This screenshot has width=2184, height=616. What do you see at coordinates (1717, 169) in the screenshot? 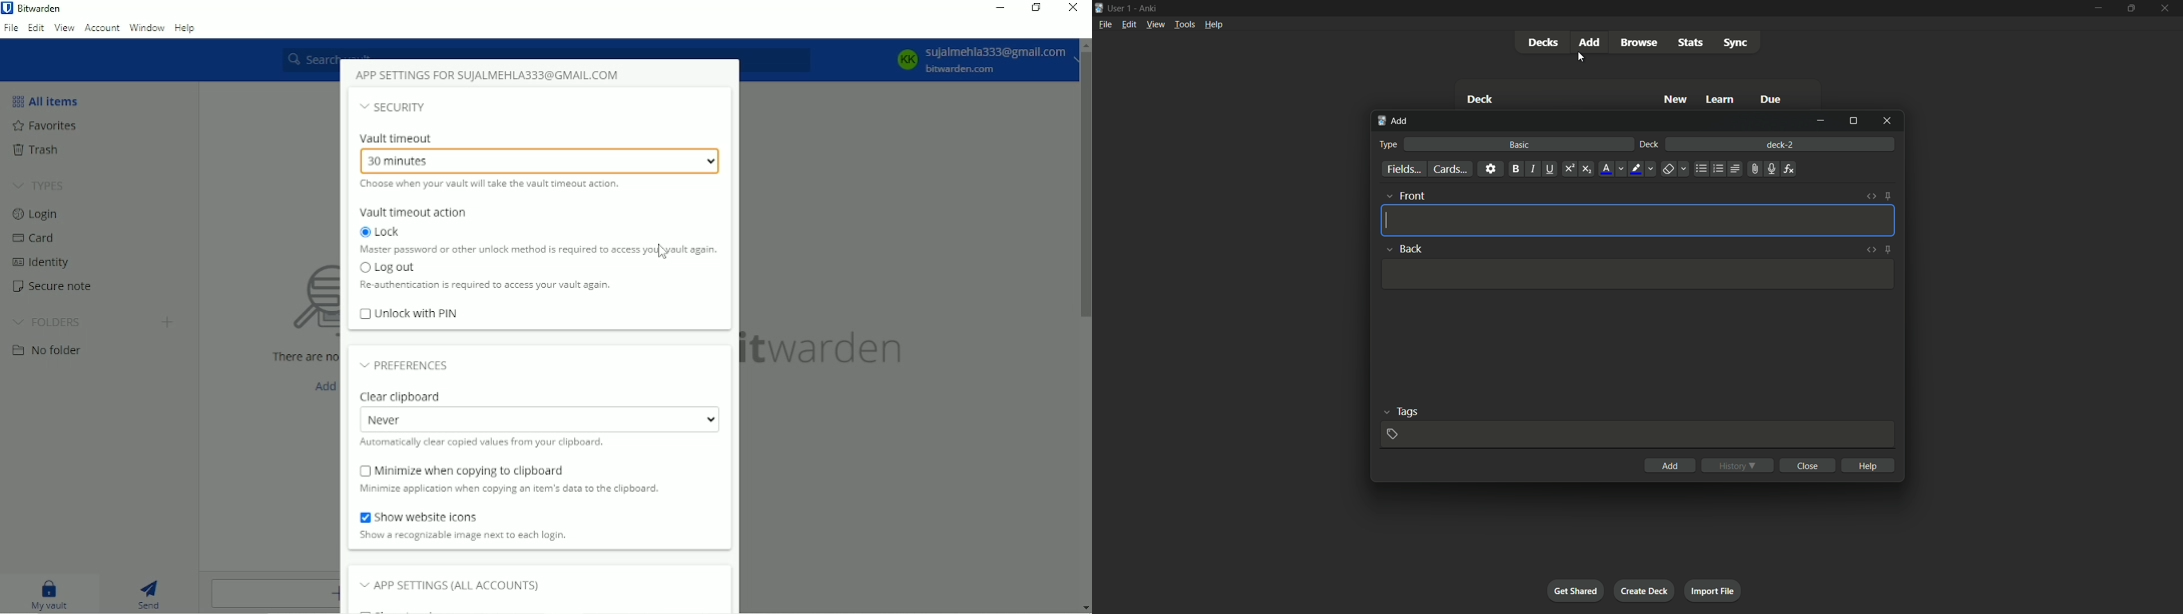
I see `ordered list` at bounding box center [1717, 169].